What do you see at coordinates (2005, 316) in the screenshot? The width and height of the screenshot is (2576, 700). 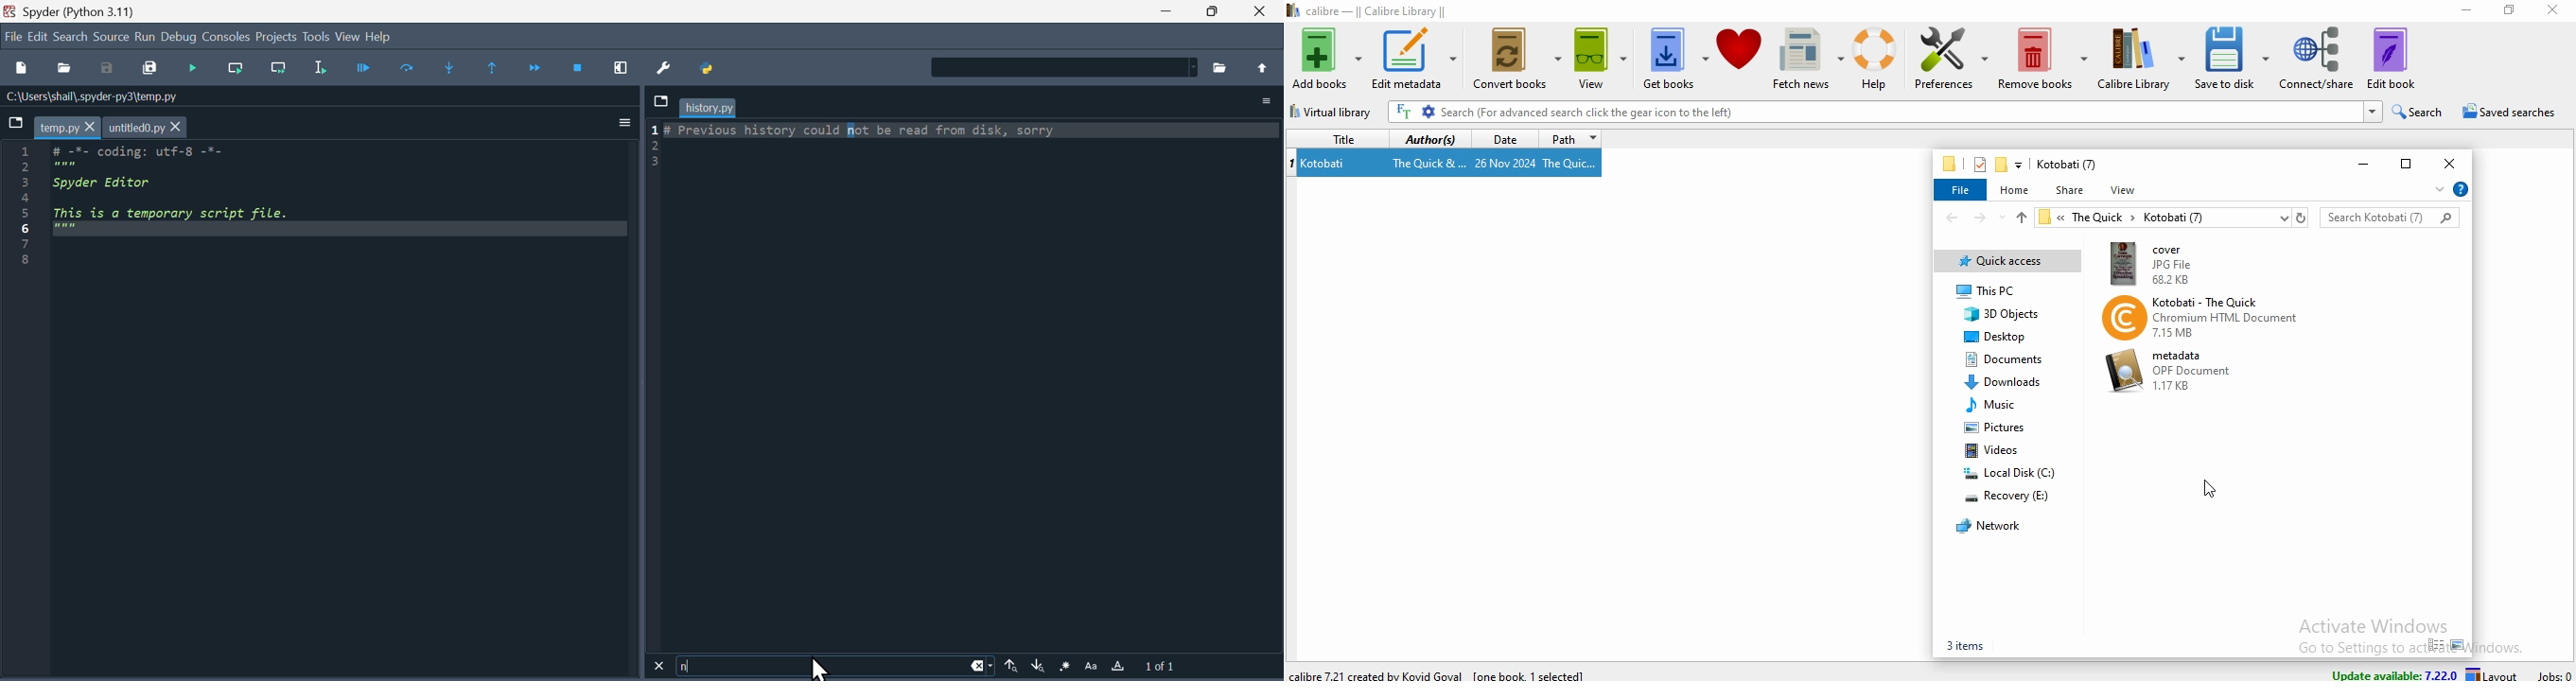 I see `3D Objects` at bounding box center [2005, 316].